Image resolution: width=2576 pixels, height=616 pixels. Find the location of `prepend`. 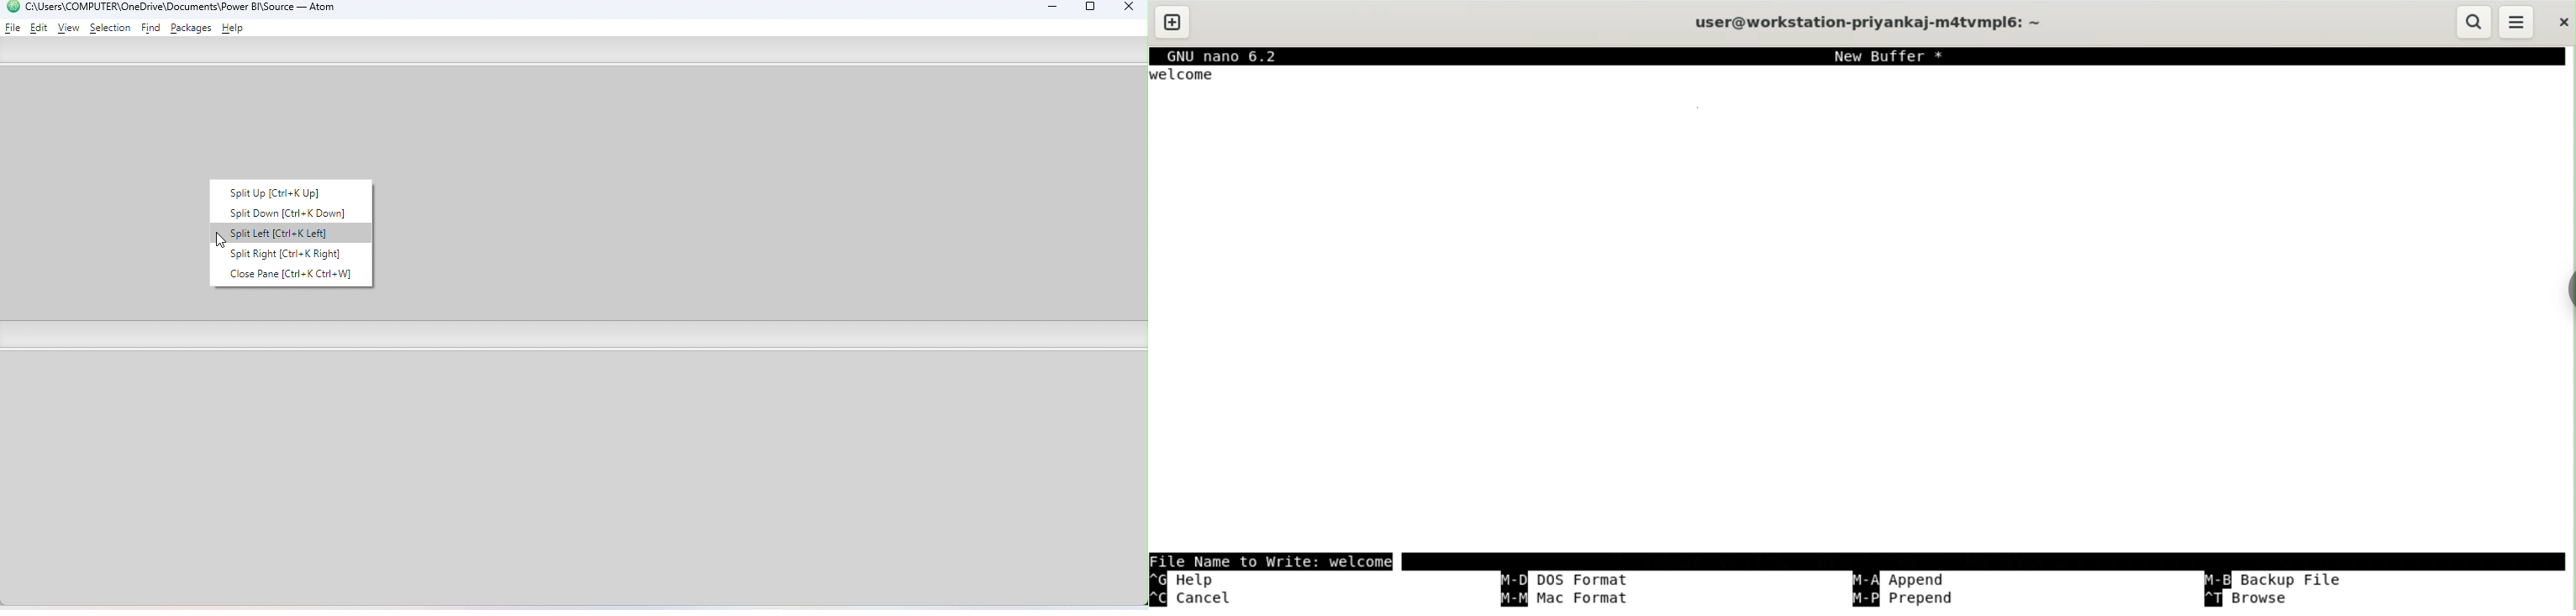

prepend is located at coordinates (1906, 598).